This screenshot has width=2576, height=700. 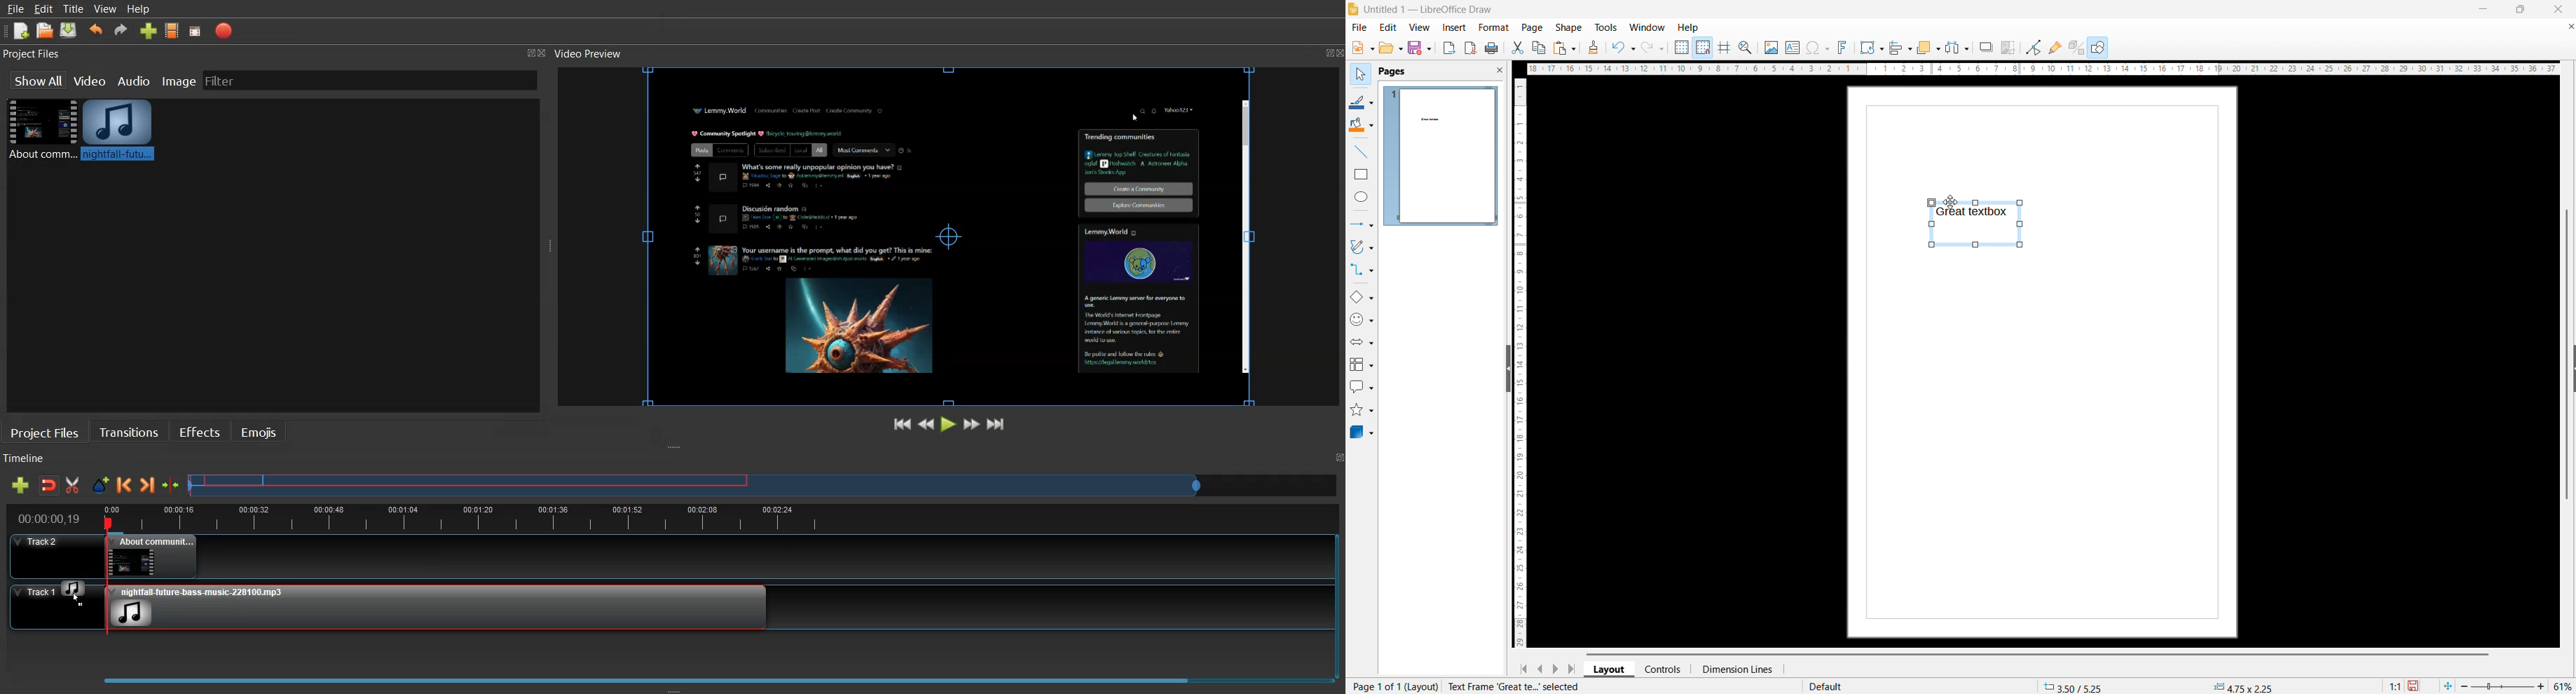 What do you see at coordinates (1517, 48) in the screenshot?
I see `cut` at bounding box center [1517, 48].